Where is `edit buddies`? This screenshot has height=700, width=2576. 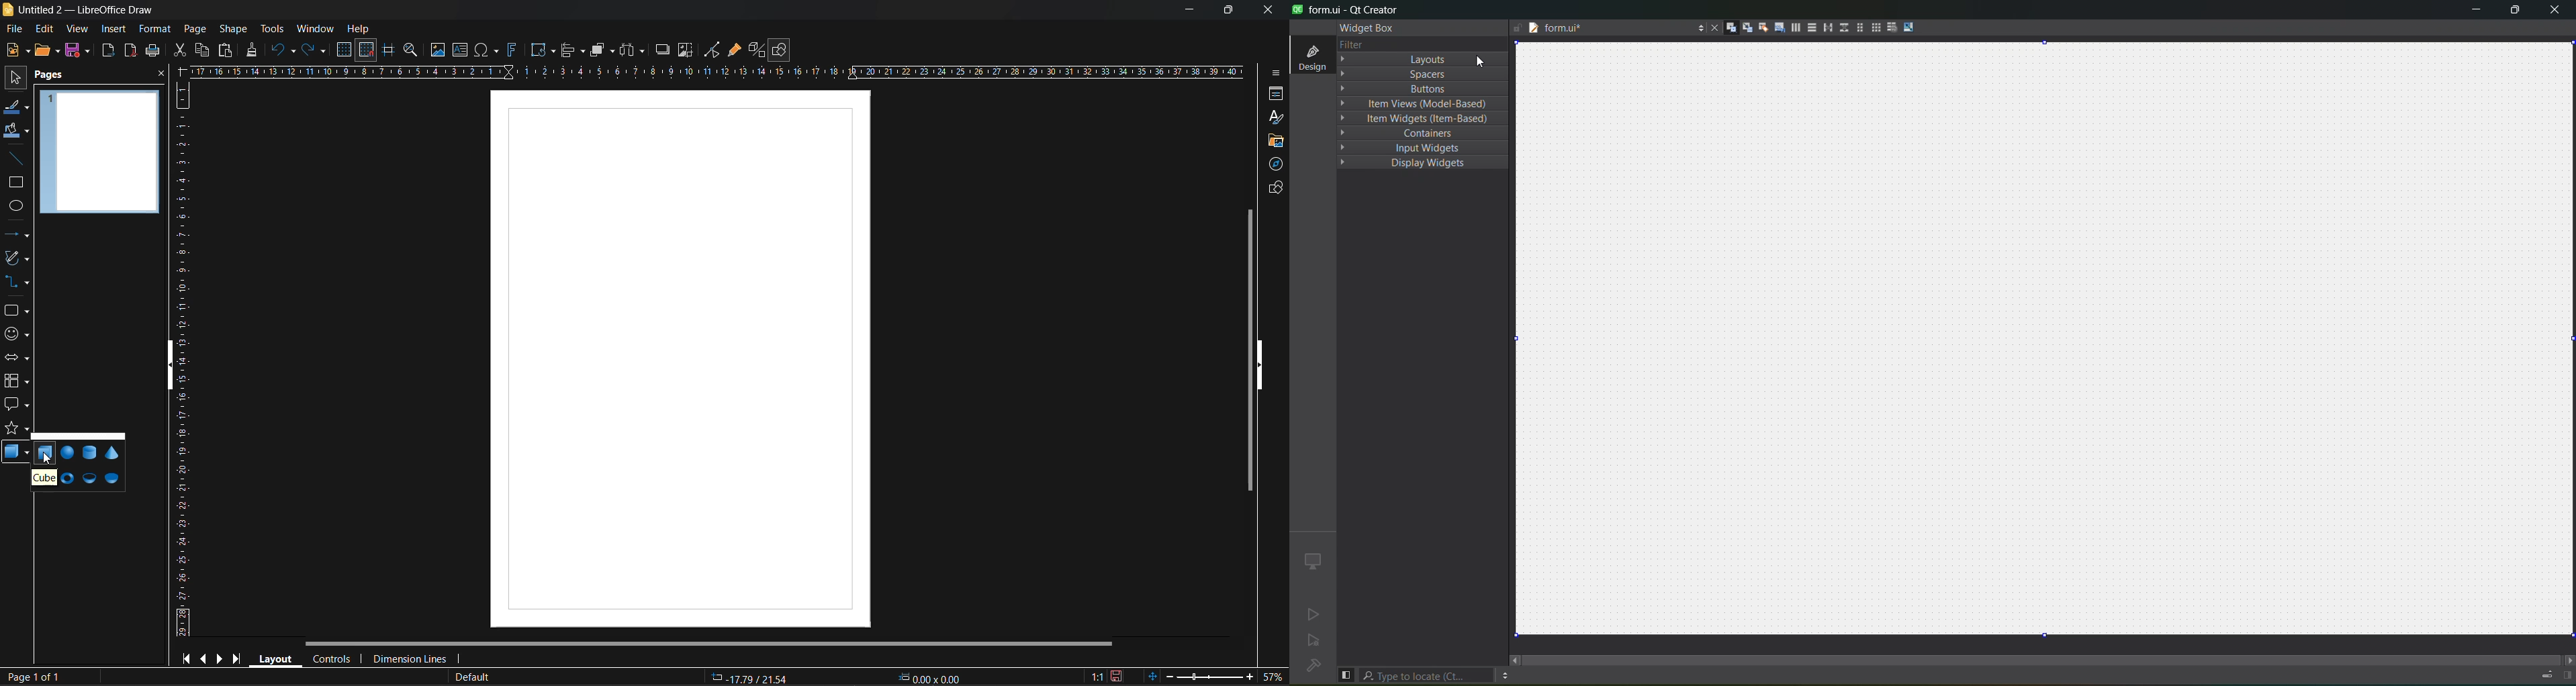 edit buddies is located at coordinates (1761, 27).